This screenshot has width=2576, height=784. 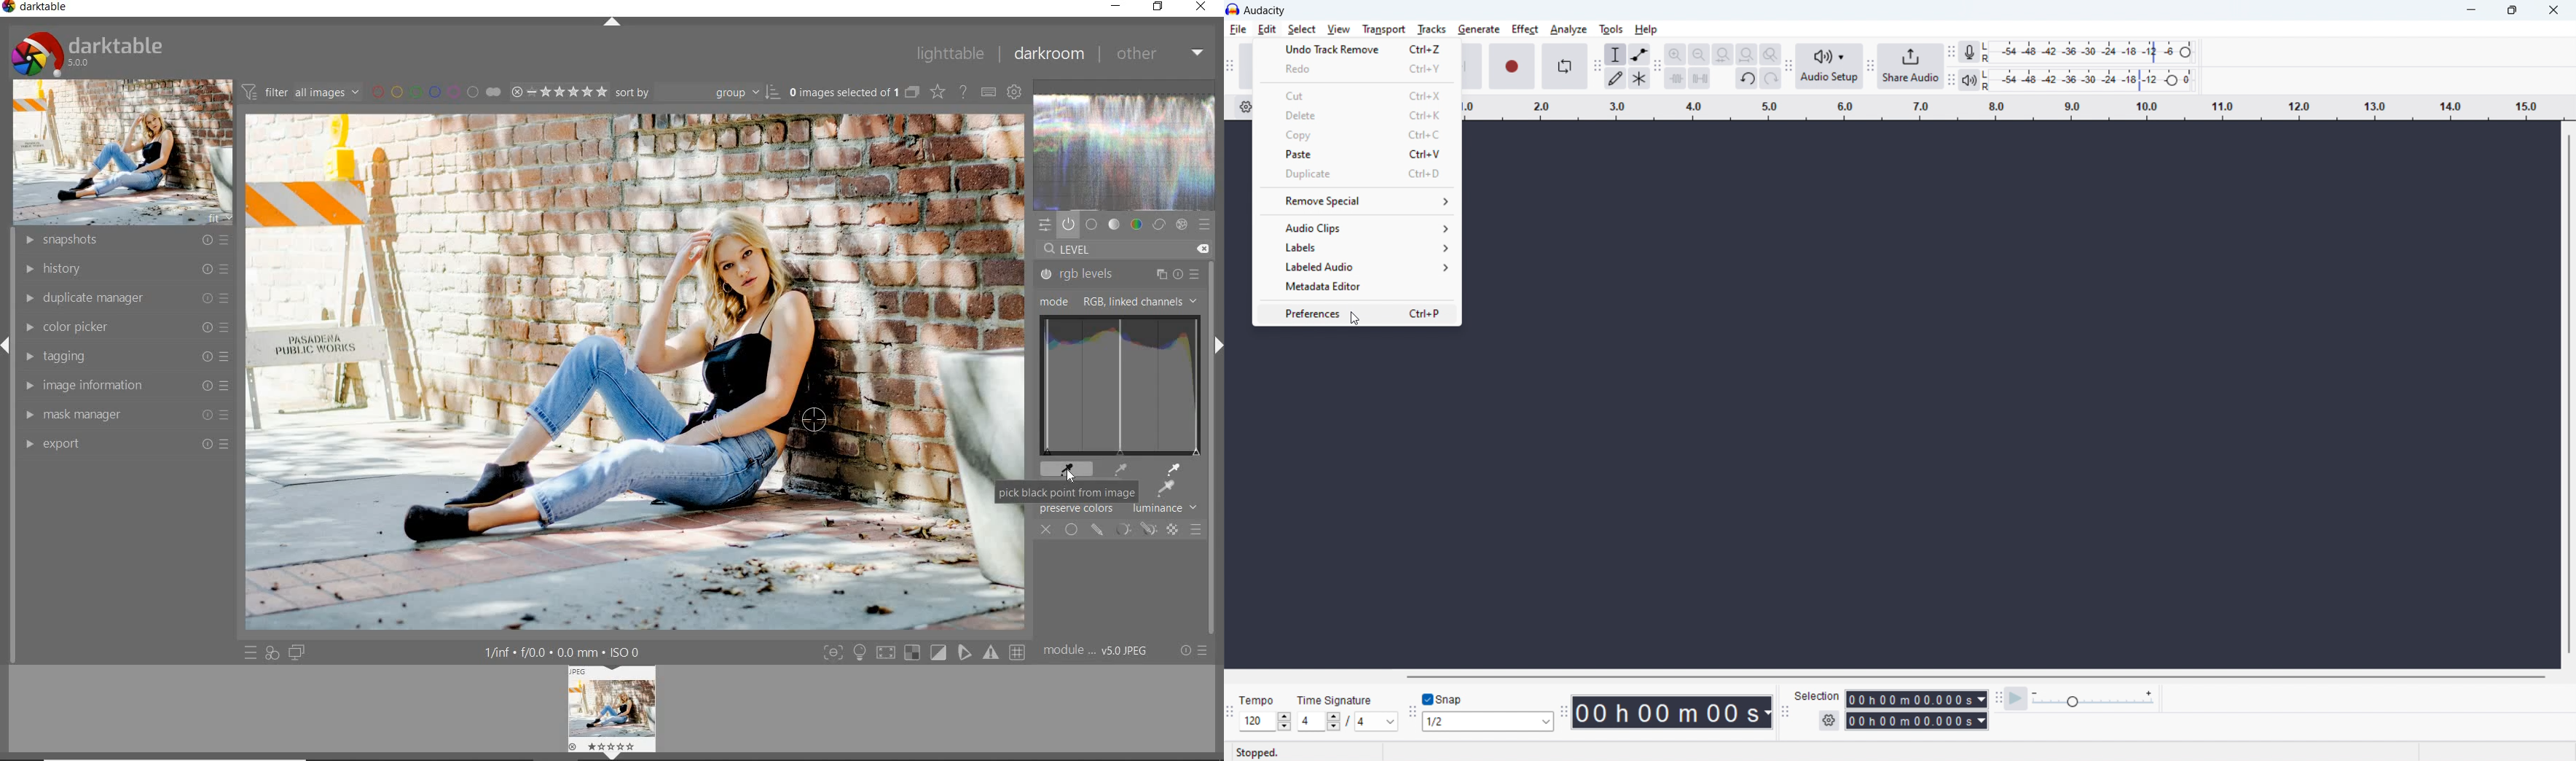 I want to click on Duration measurement, so click(x=1981, y=721).